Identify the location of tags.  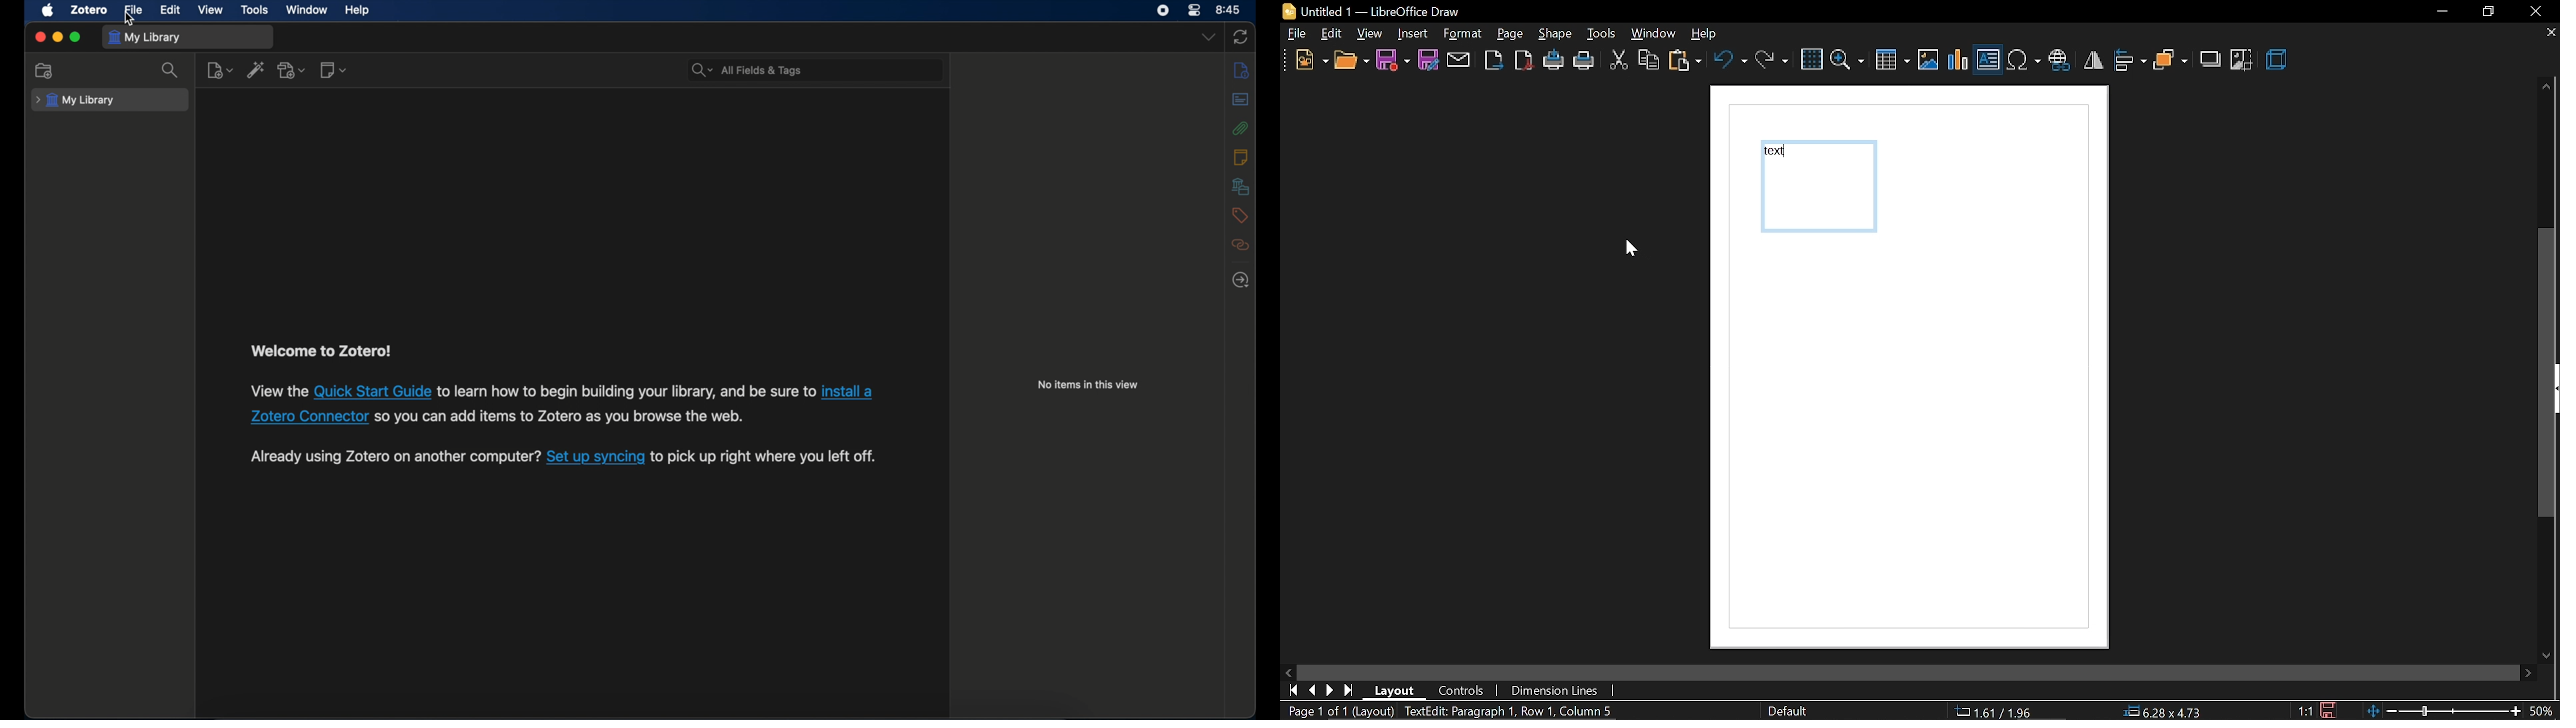
(1239, 215).